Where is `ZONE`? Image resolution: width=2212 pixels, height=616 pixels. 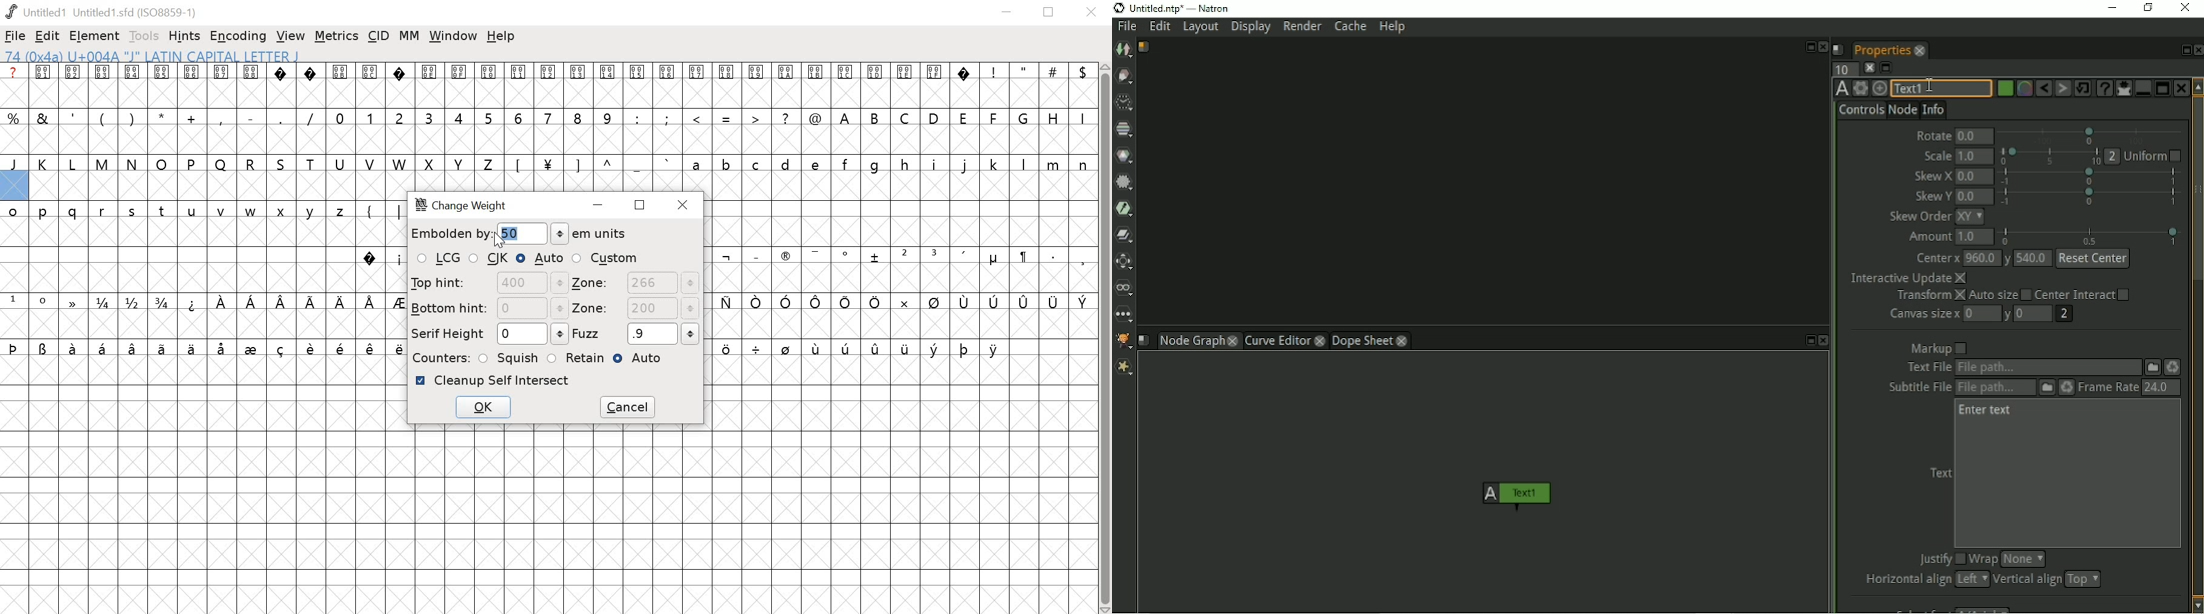
ZONE is located at coordinates (636, 283).